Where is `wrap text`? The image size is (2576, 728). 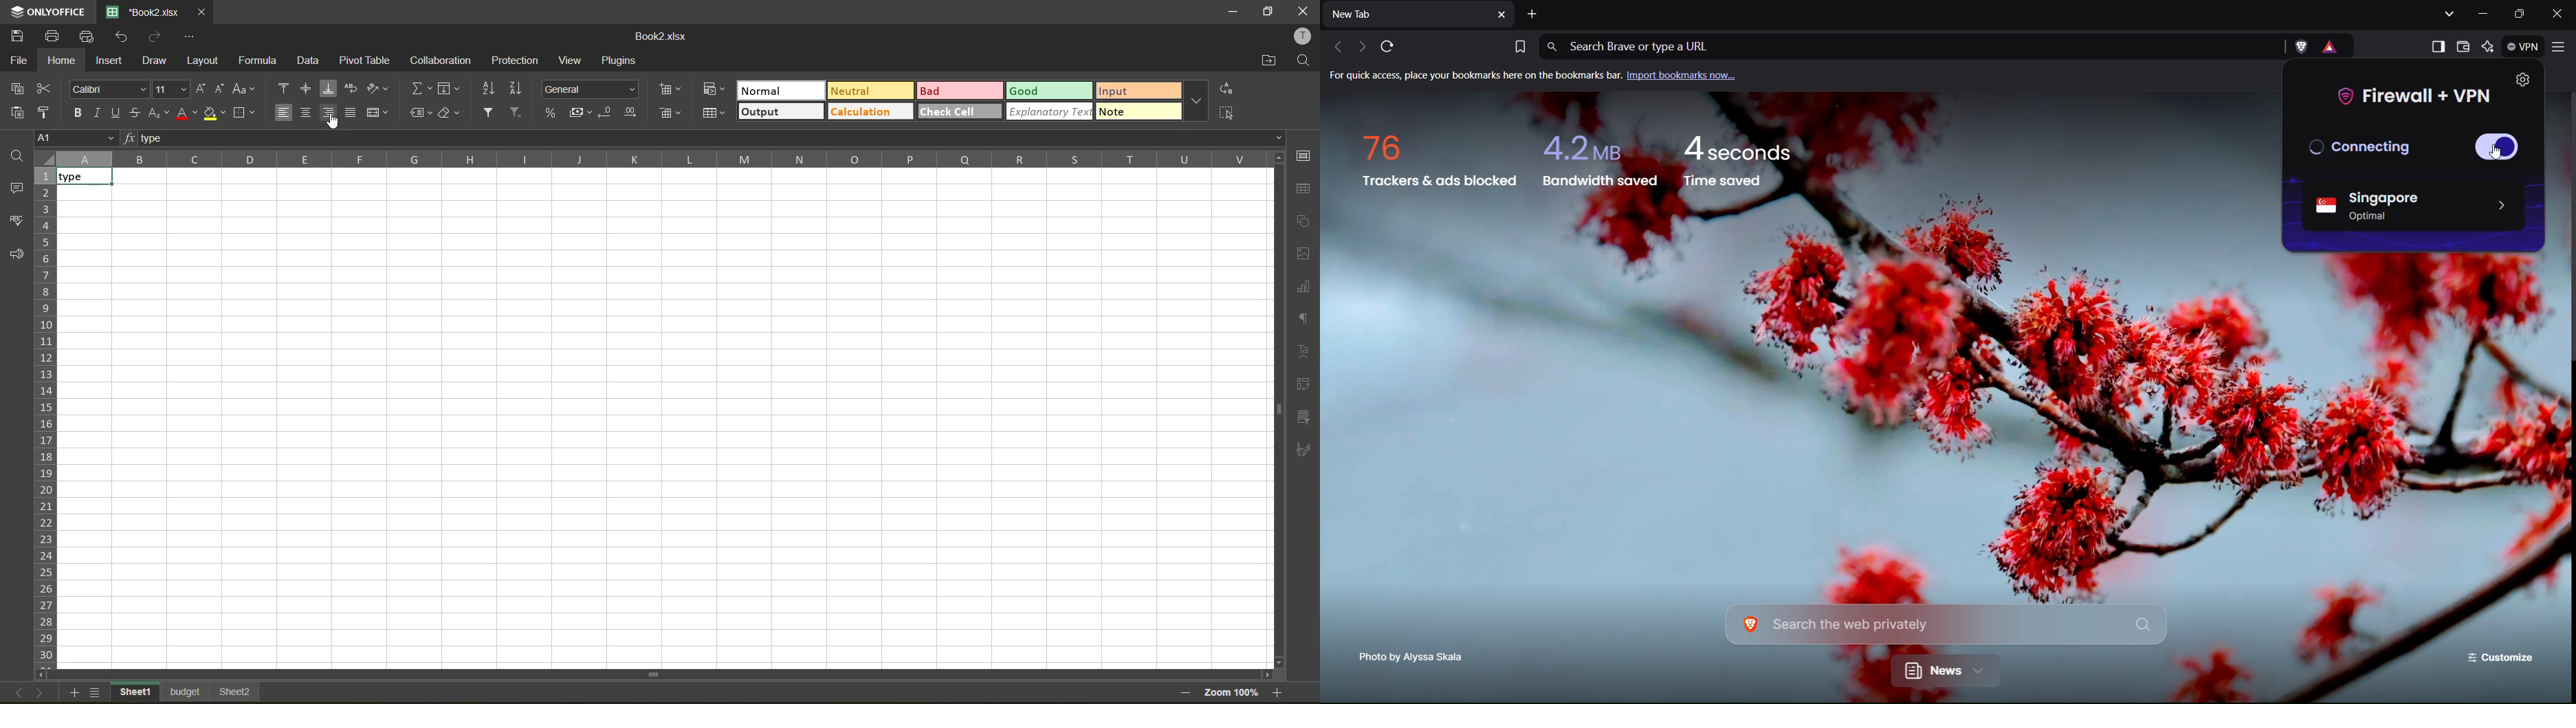
wrap text is located at coordinates (353, 91).